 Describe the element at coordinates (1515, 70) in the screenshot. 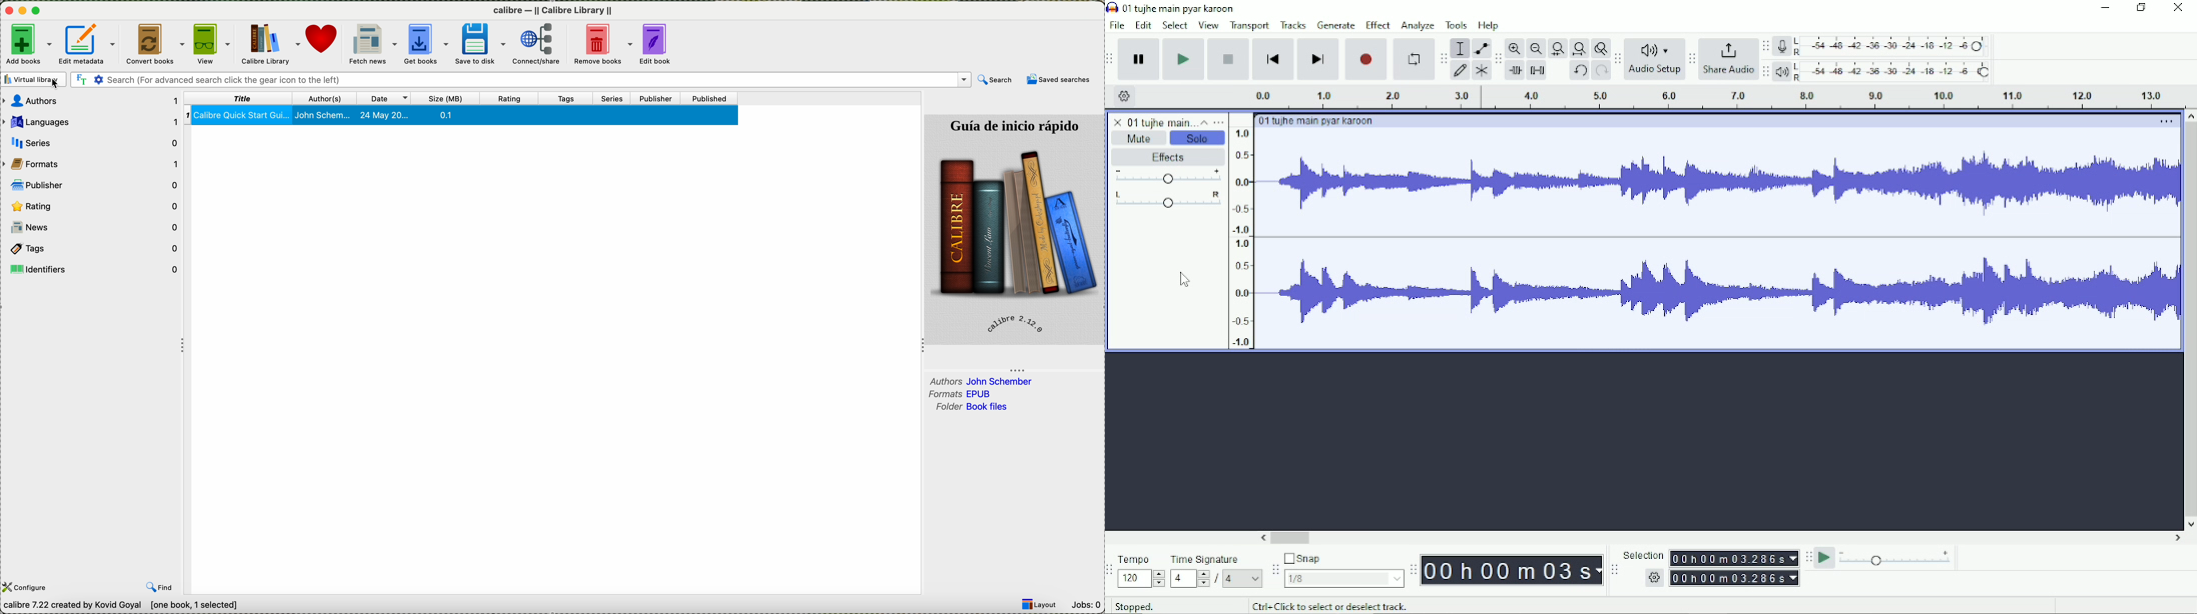

I see `Trim audio outside selection` at that location.